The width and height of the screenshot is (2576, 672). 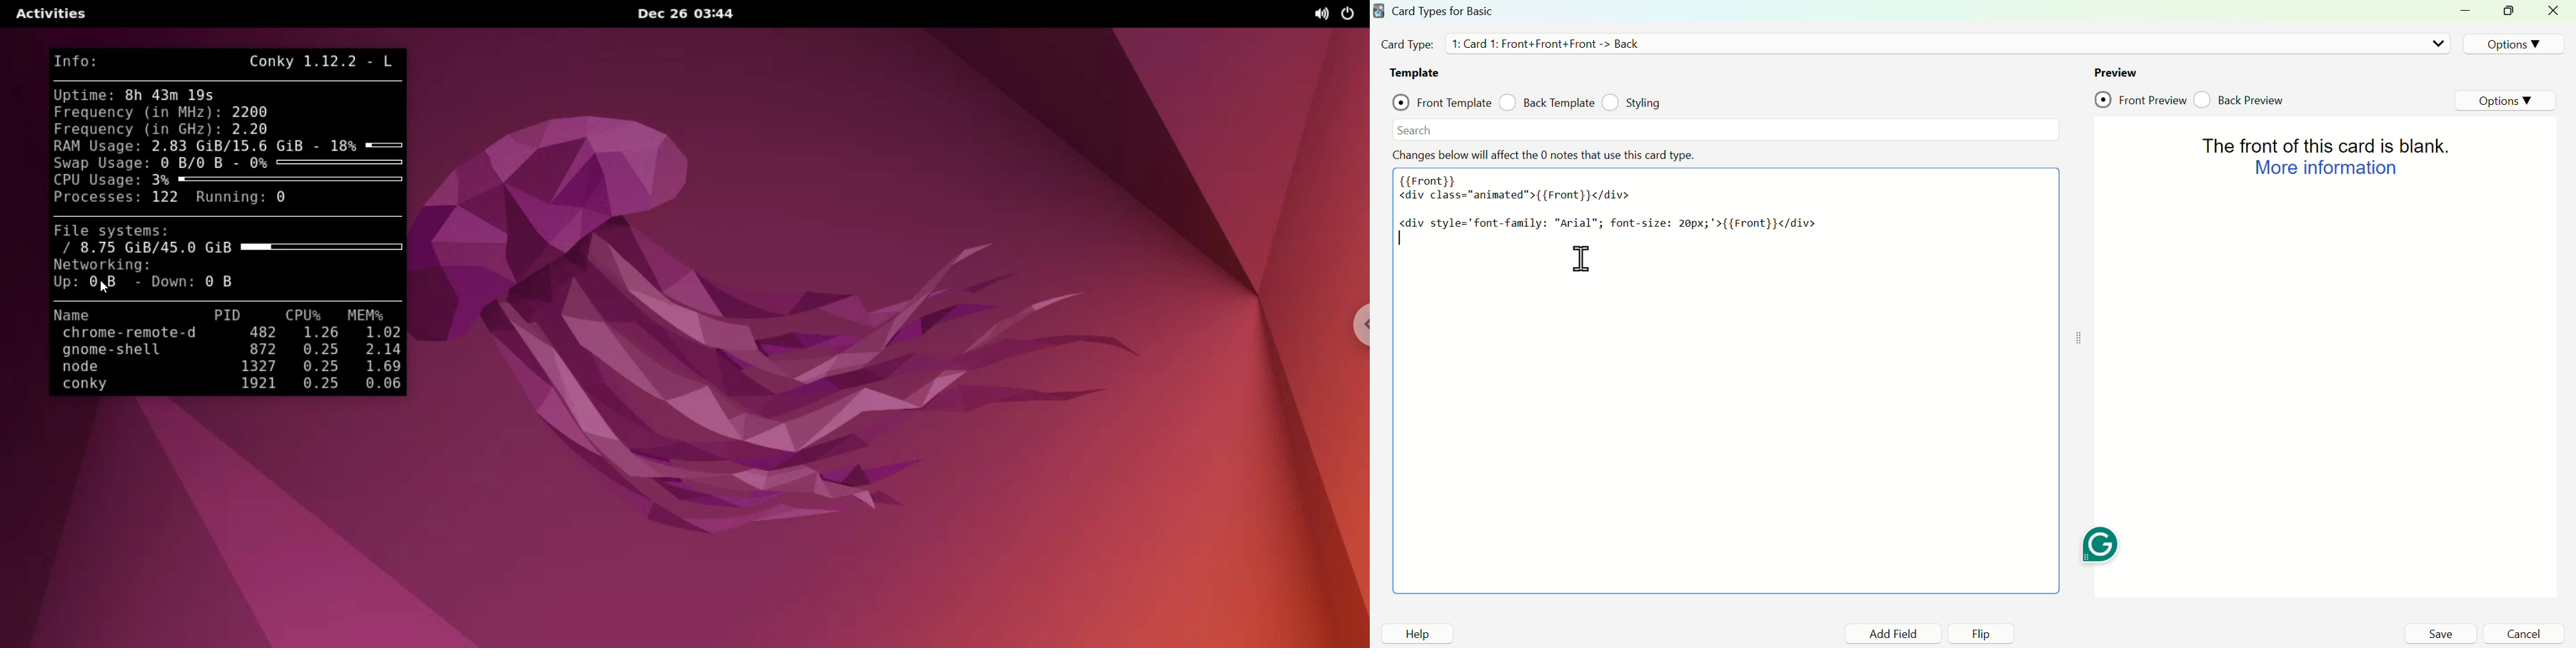 What do you see at coordinates (2099, 545) in the screenshot?
I see `grammerly` at bounding box center [2099, 545].